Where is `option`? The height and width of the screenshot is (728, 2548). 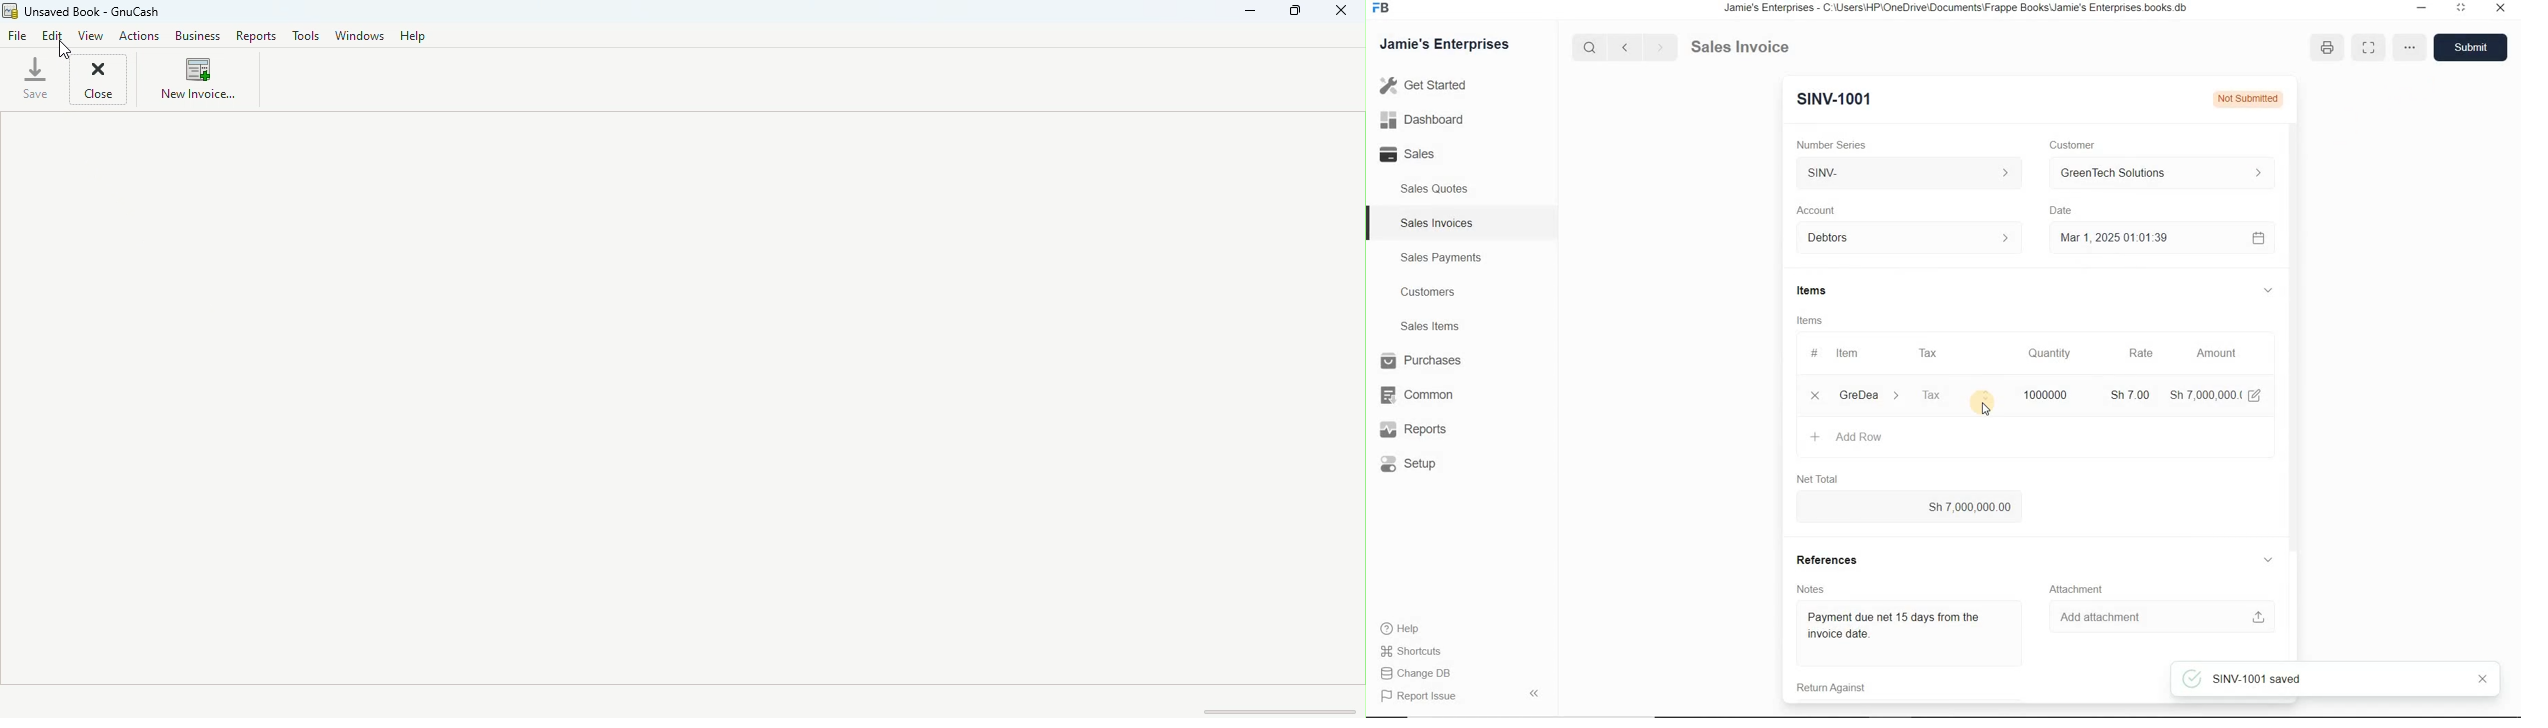 option is located at coordinates (2408, 46).